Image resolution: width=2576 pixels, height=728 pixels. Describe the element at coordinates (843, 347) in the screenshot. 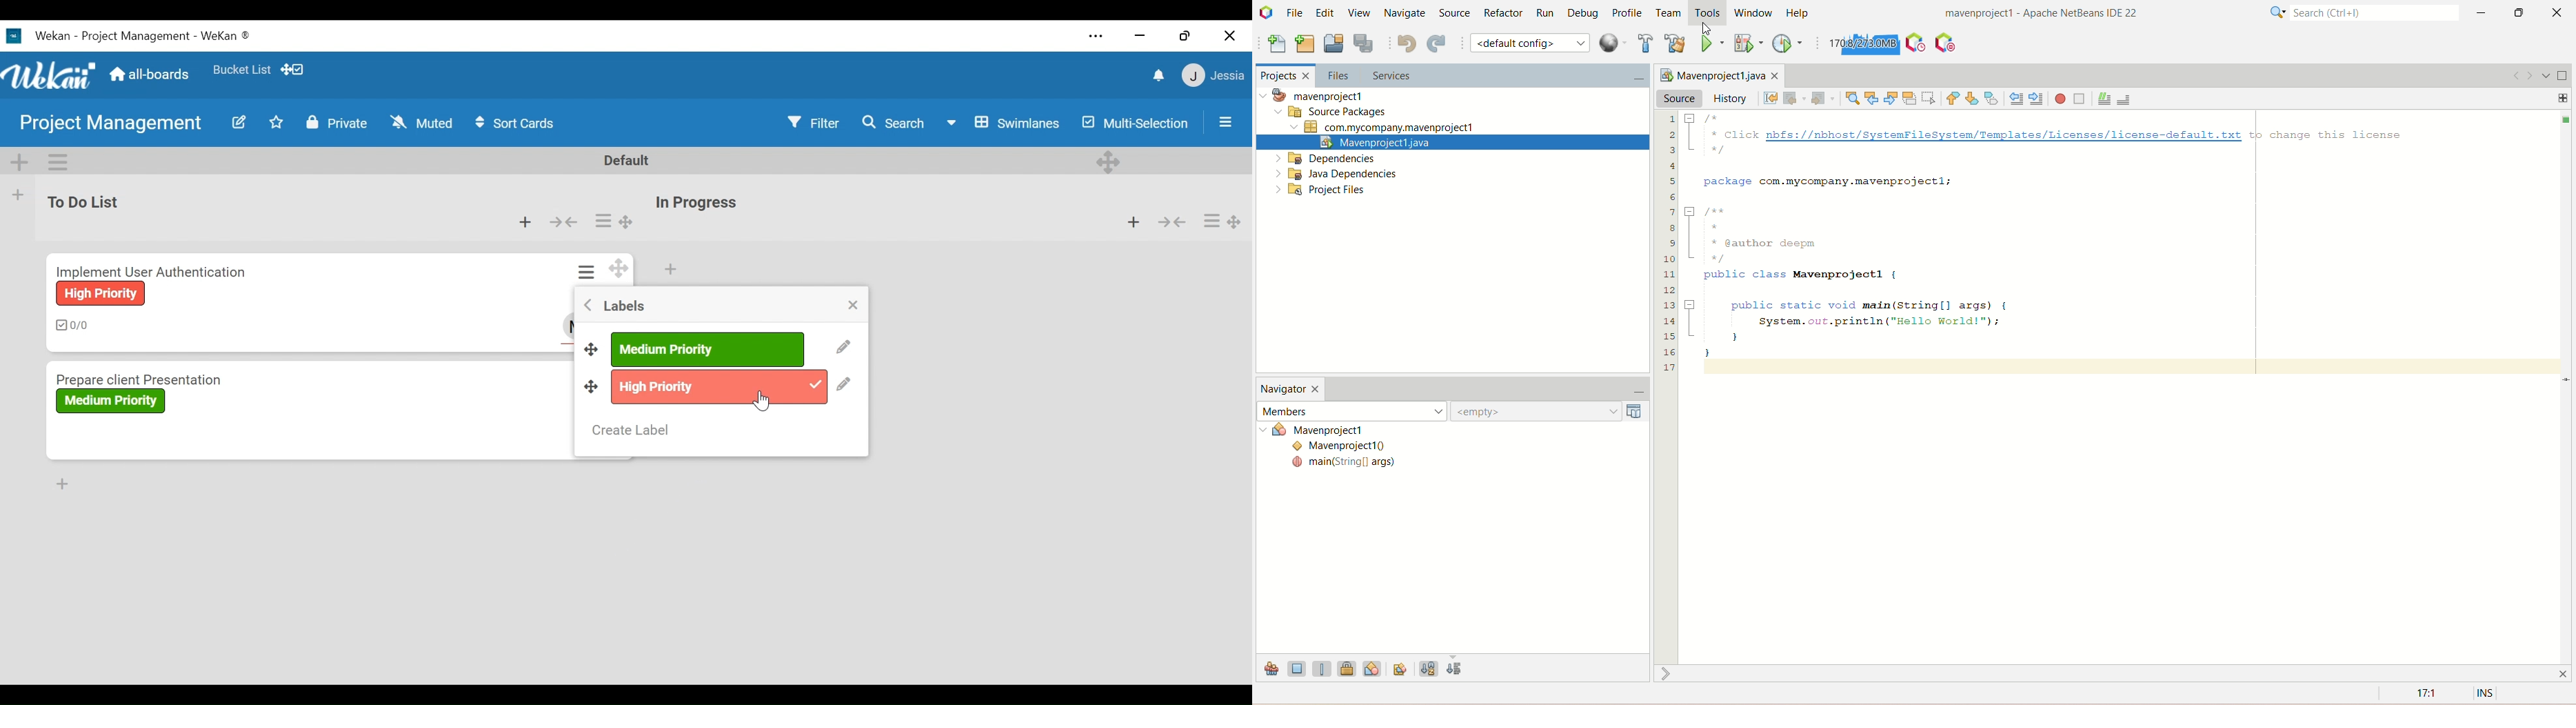

I see `Edit` at that location.